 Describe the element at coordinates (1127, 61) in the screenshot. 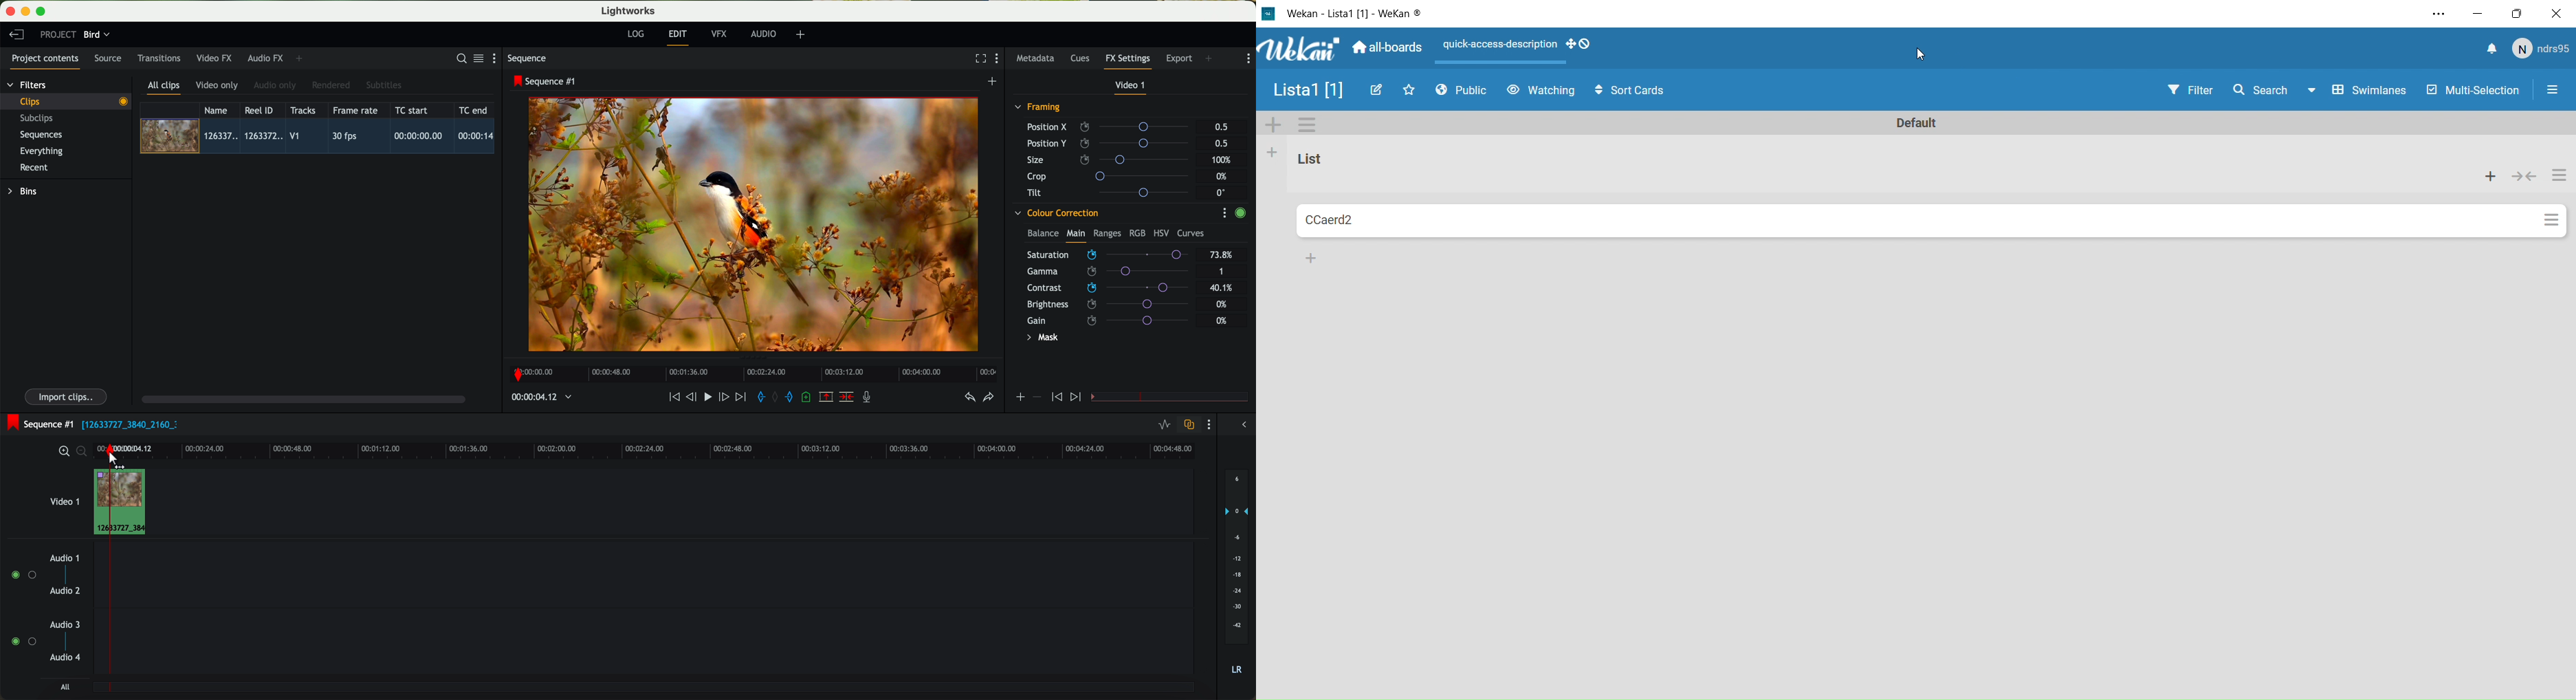

I see `fx settings` at that location.